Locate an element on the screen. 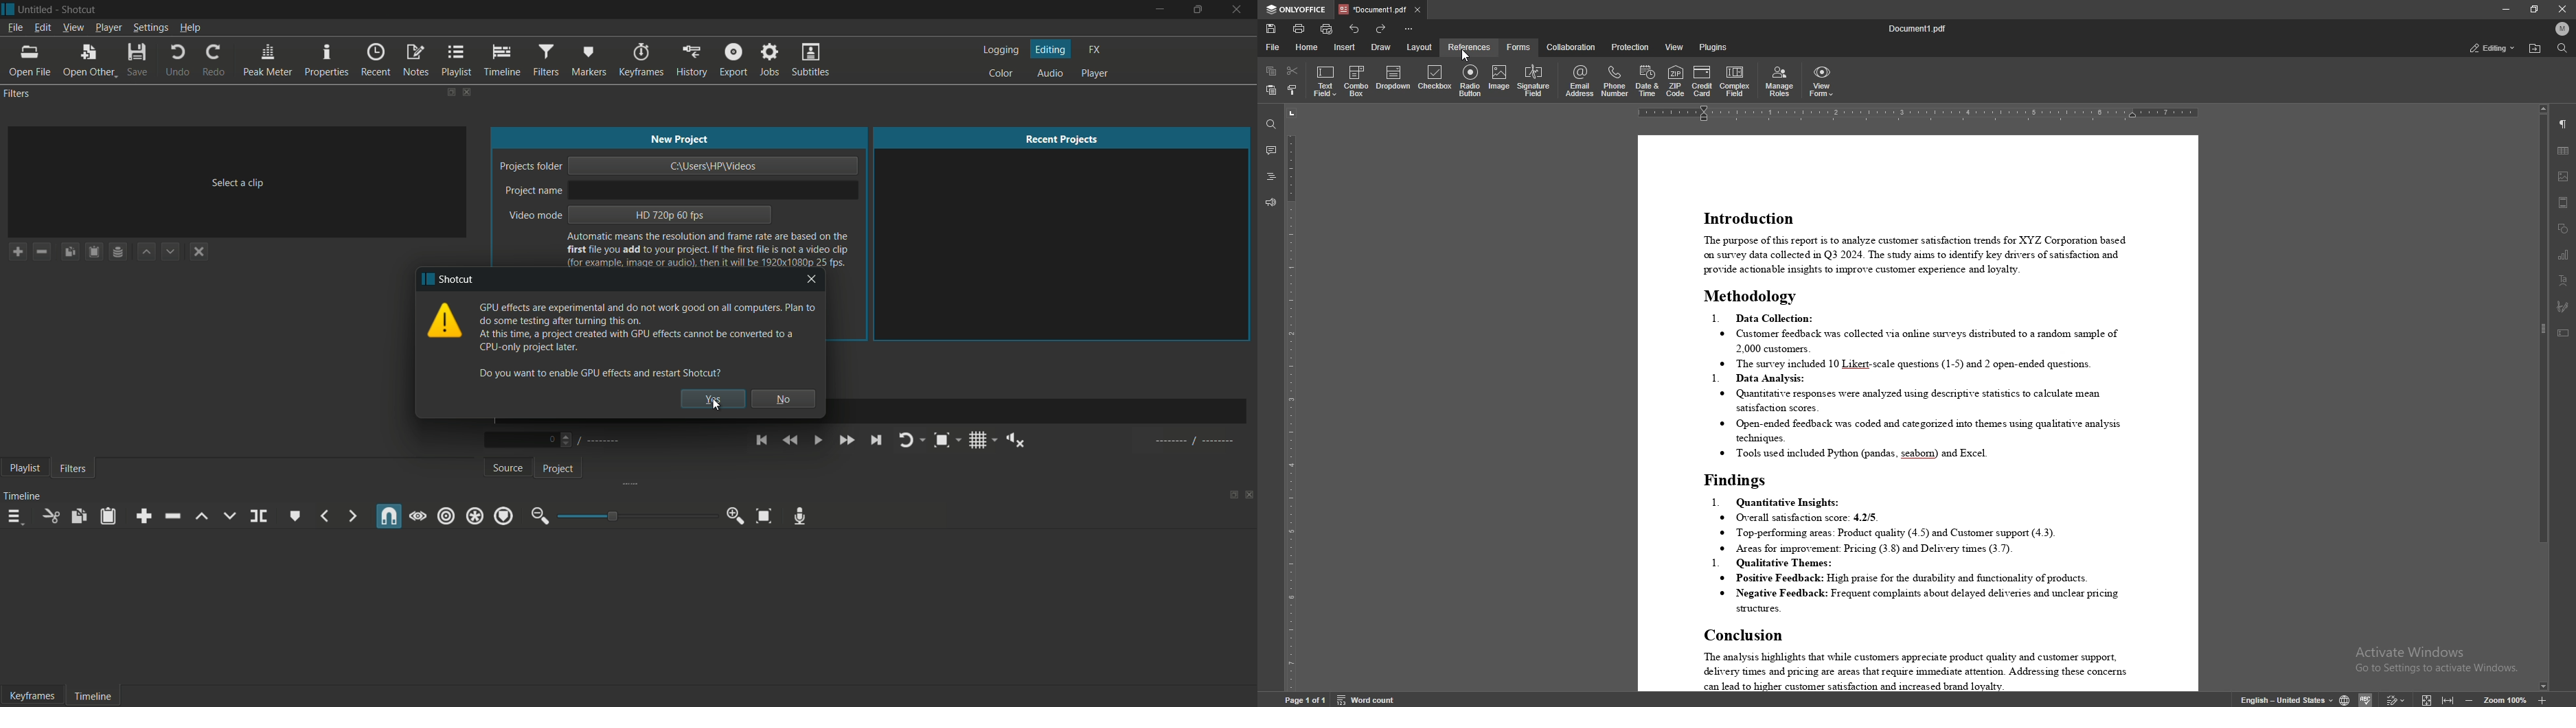 The height and width of the screenshot is (728, 2576). close timeline is located at coordinates (1250, 494).